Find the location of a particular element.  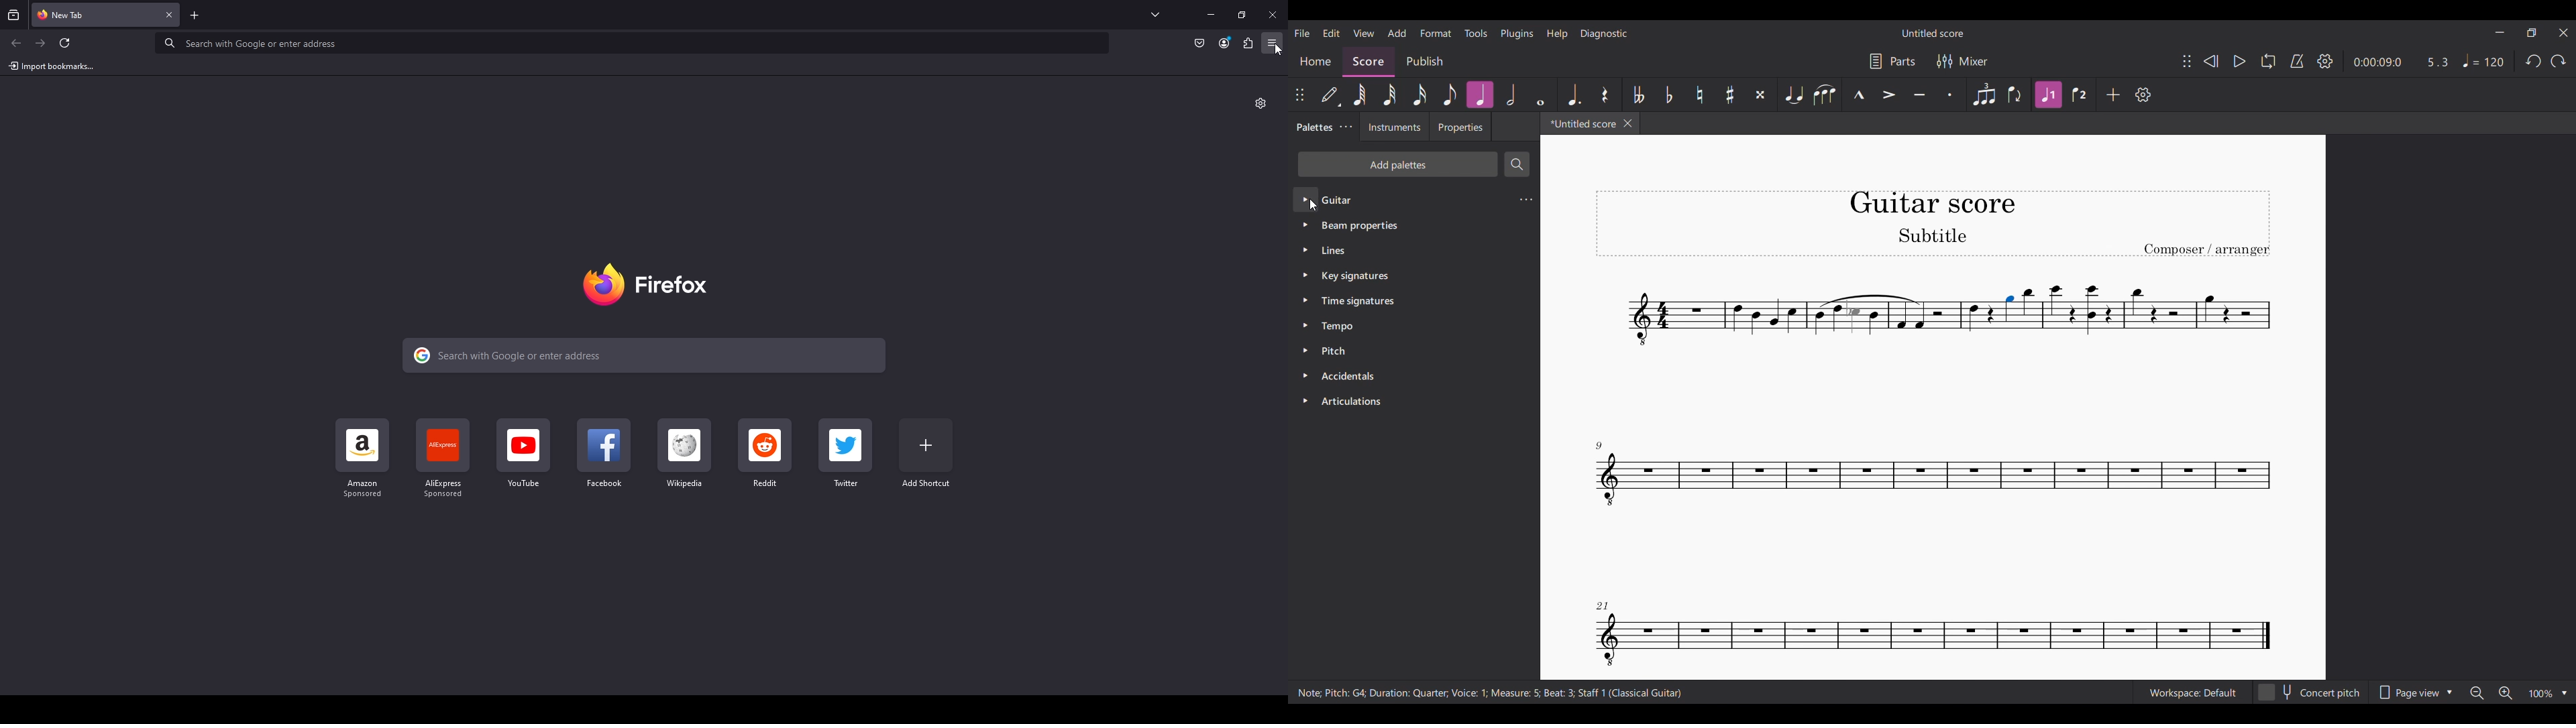

Quarter note highlighted after current selection is located at coordinates (1479, 95).